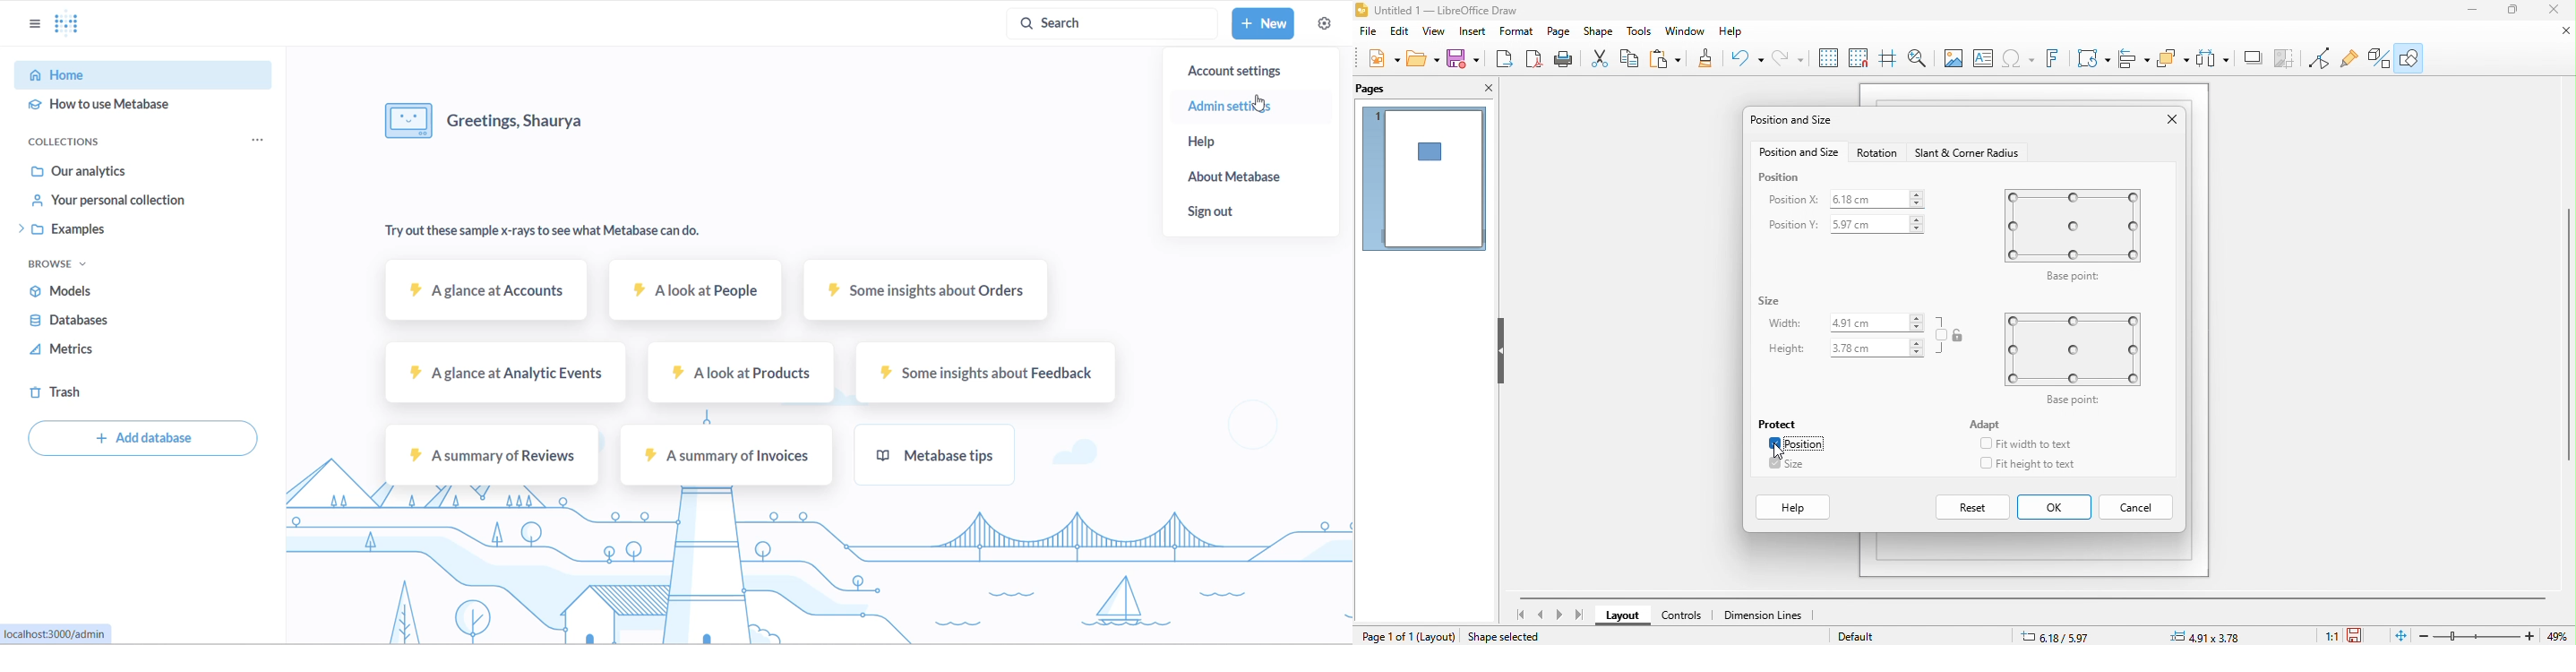 The height and width of the screenshot is (672, 2576). What do you see at coordinates (2020, 59) in the screenshot?
I see `special character` at bounding box center [2020, 59].